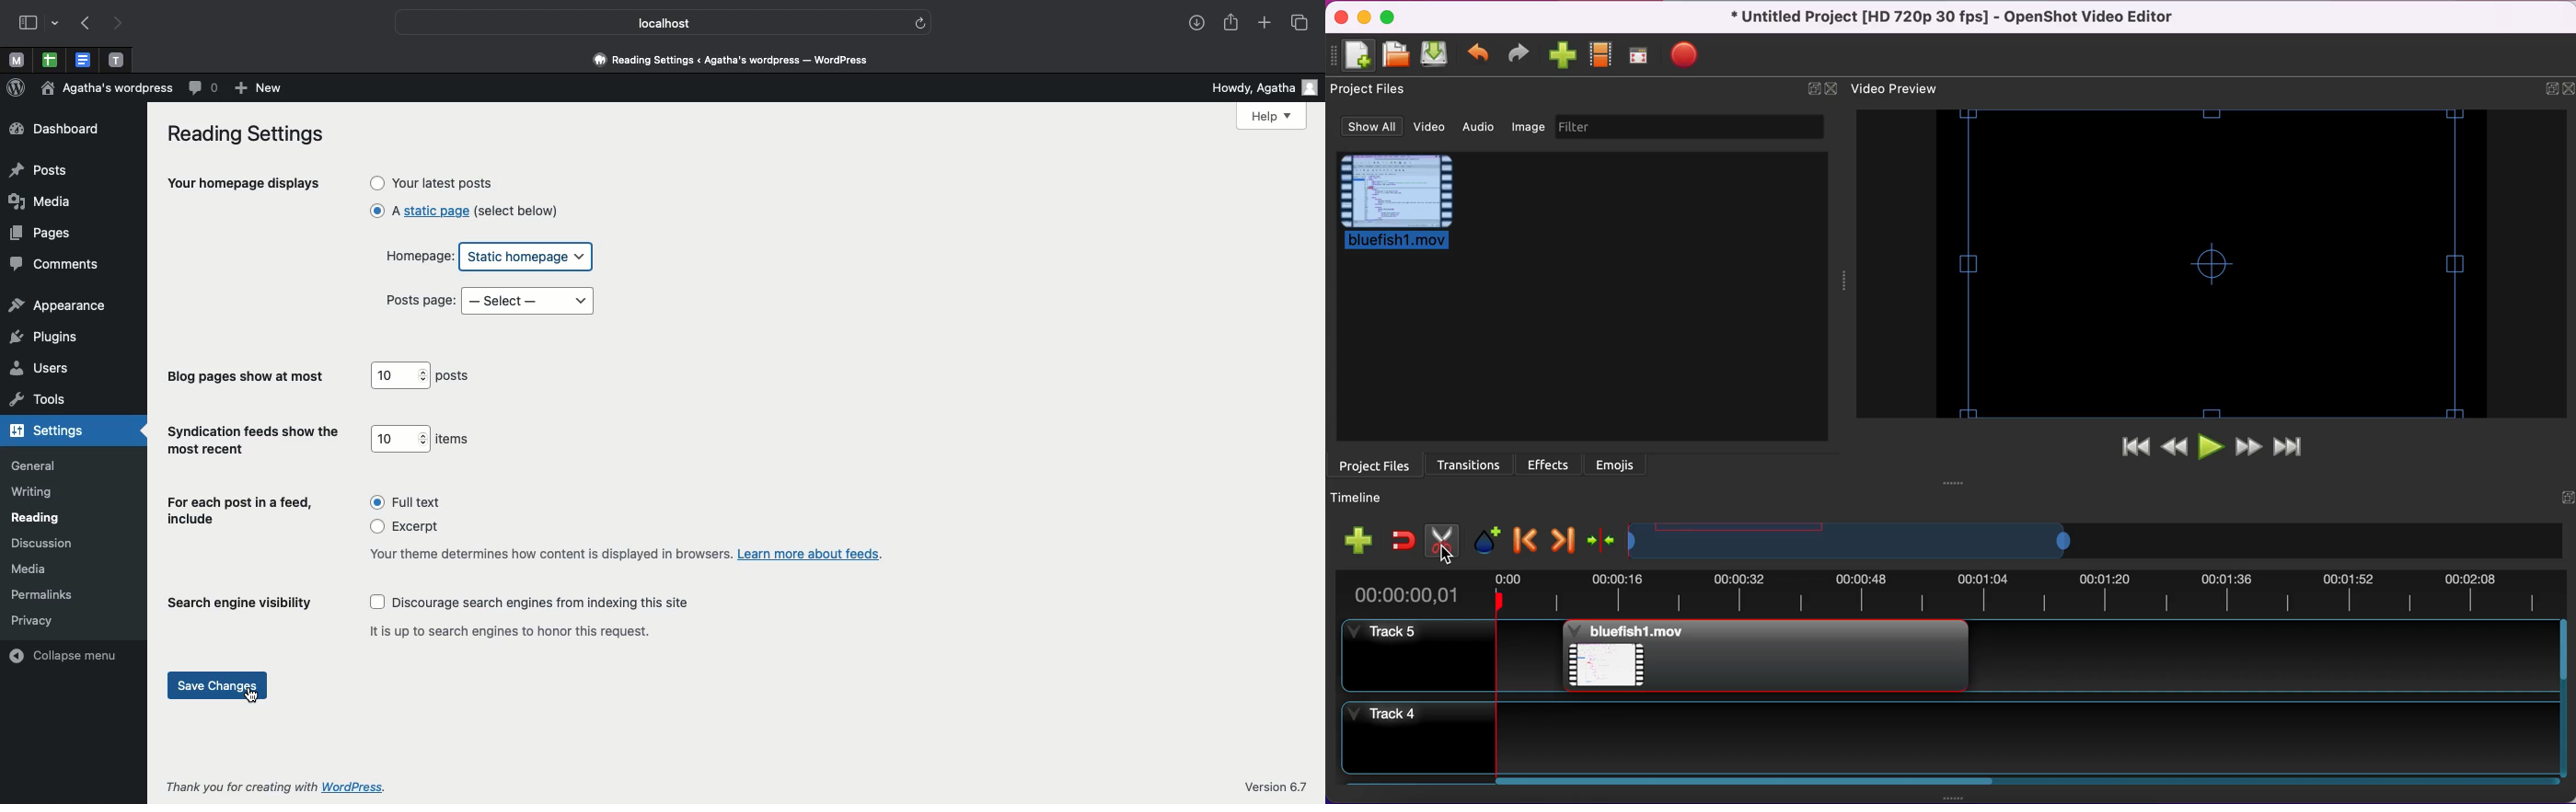 This screenshot has width=2576, height=812. I want to click on project files, so click(1376, 464).